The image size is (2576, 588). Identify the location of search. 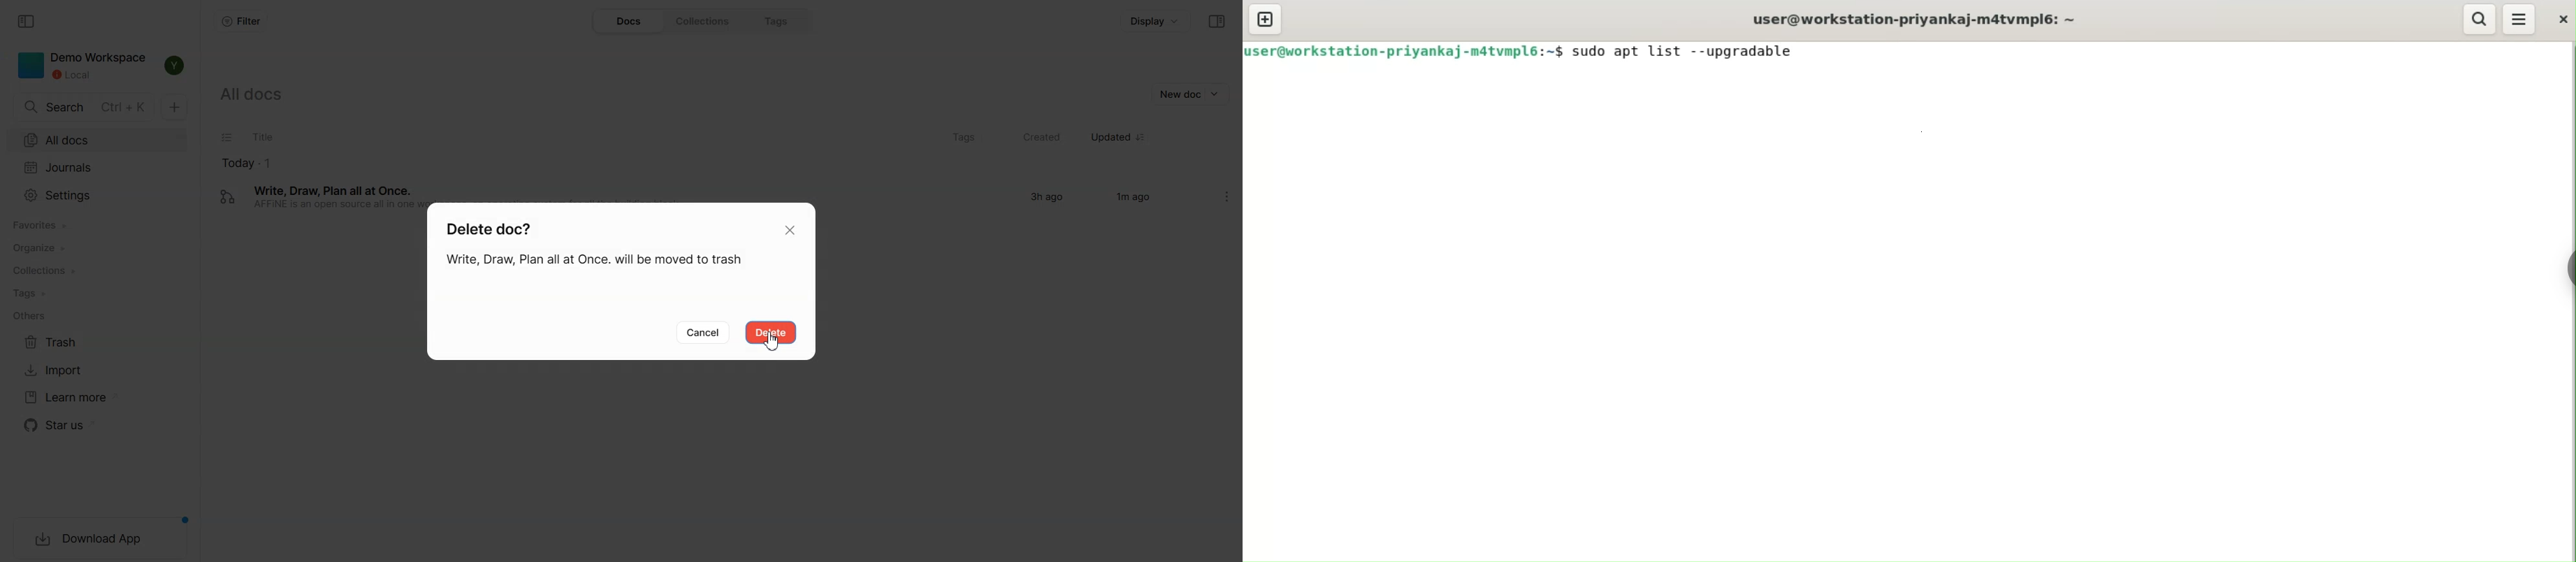
(2479, 18).